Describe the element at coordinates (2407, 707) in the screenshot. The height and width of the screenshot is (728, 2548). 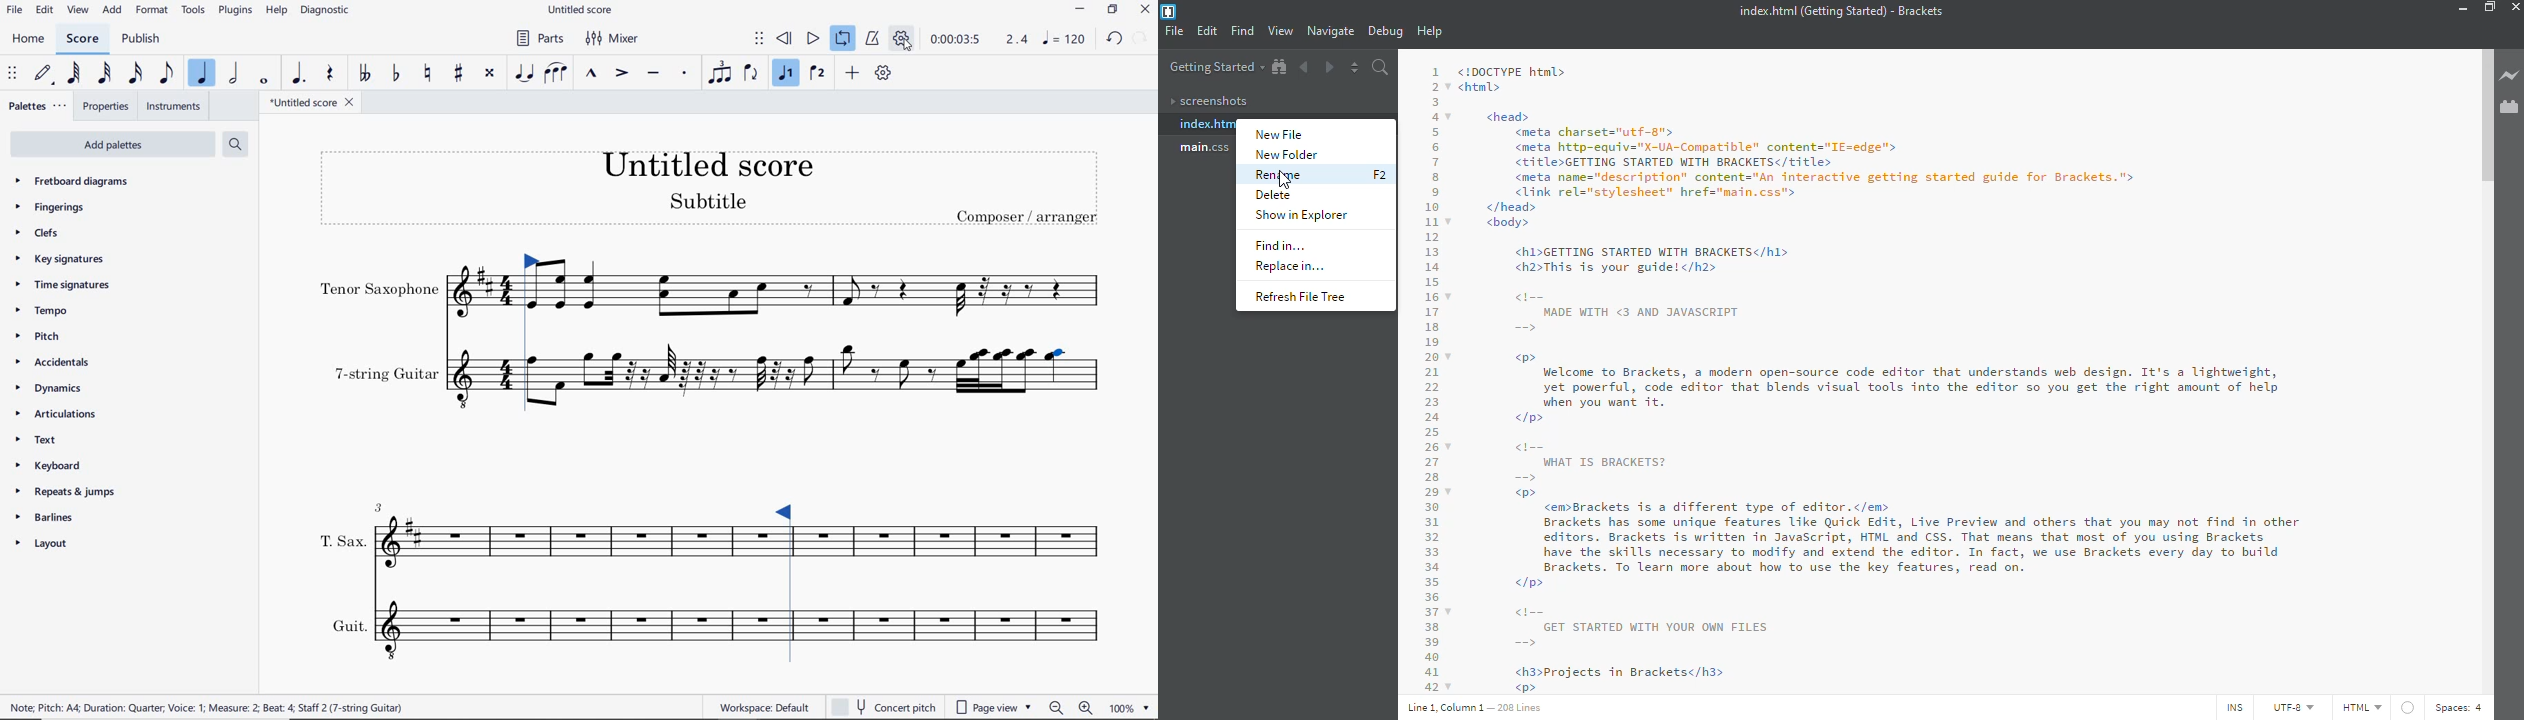
I see `linter` at that location.